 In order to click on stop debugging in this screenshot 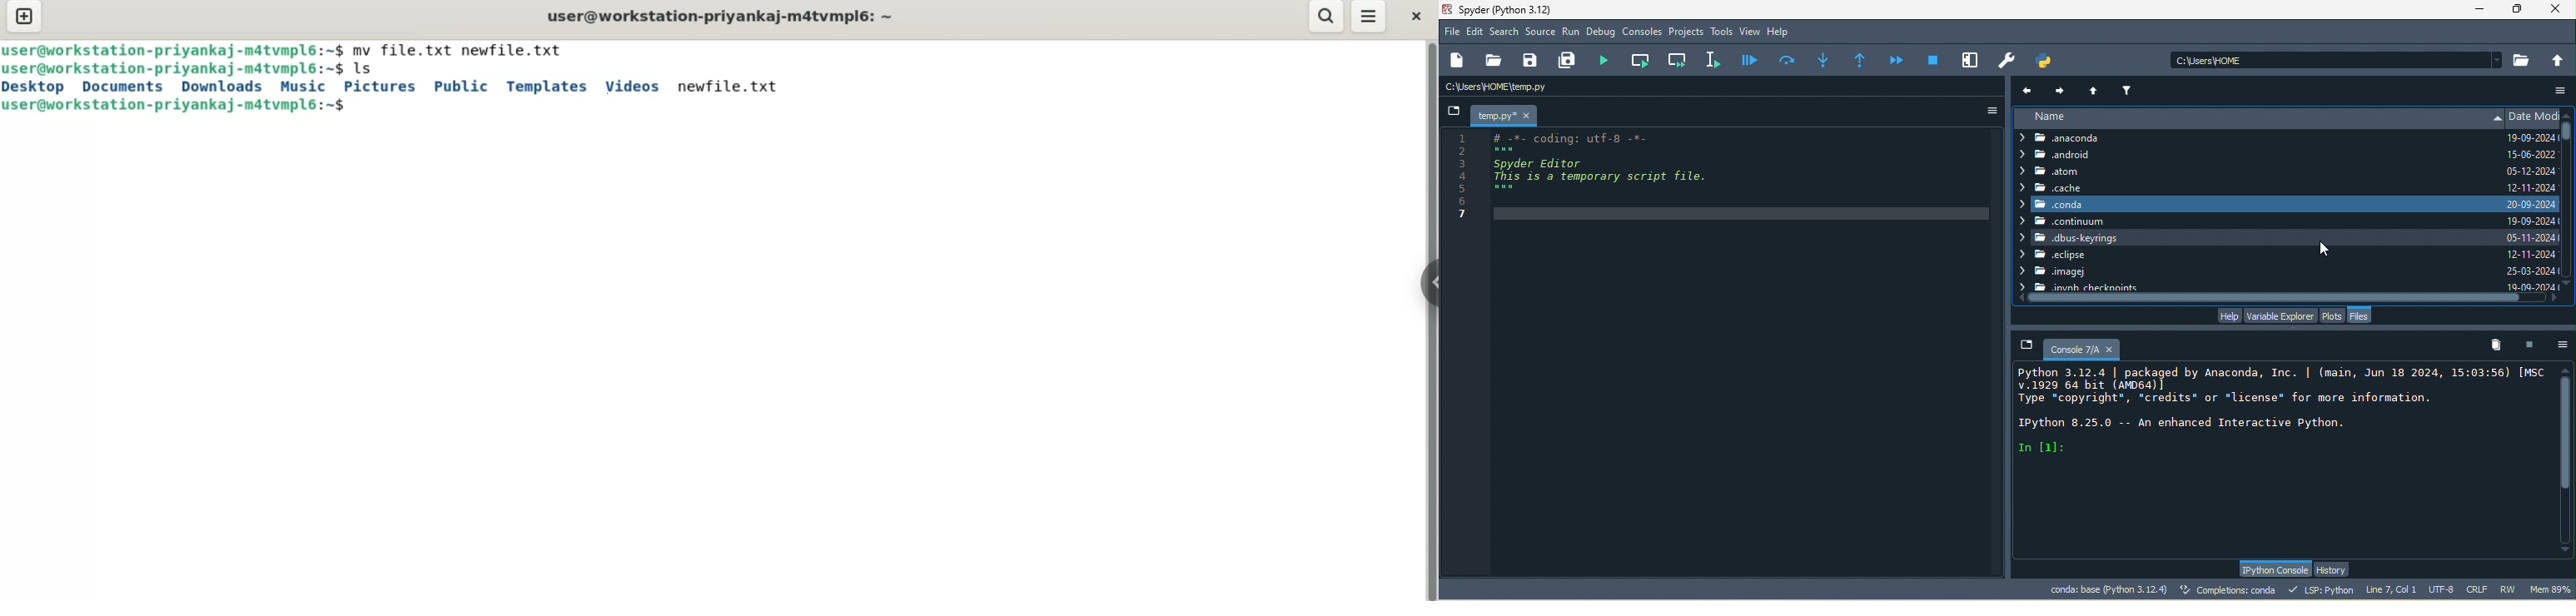, I will do `click(1933, 59)`.